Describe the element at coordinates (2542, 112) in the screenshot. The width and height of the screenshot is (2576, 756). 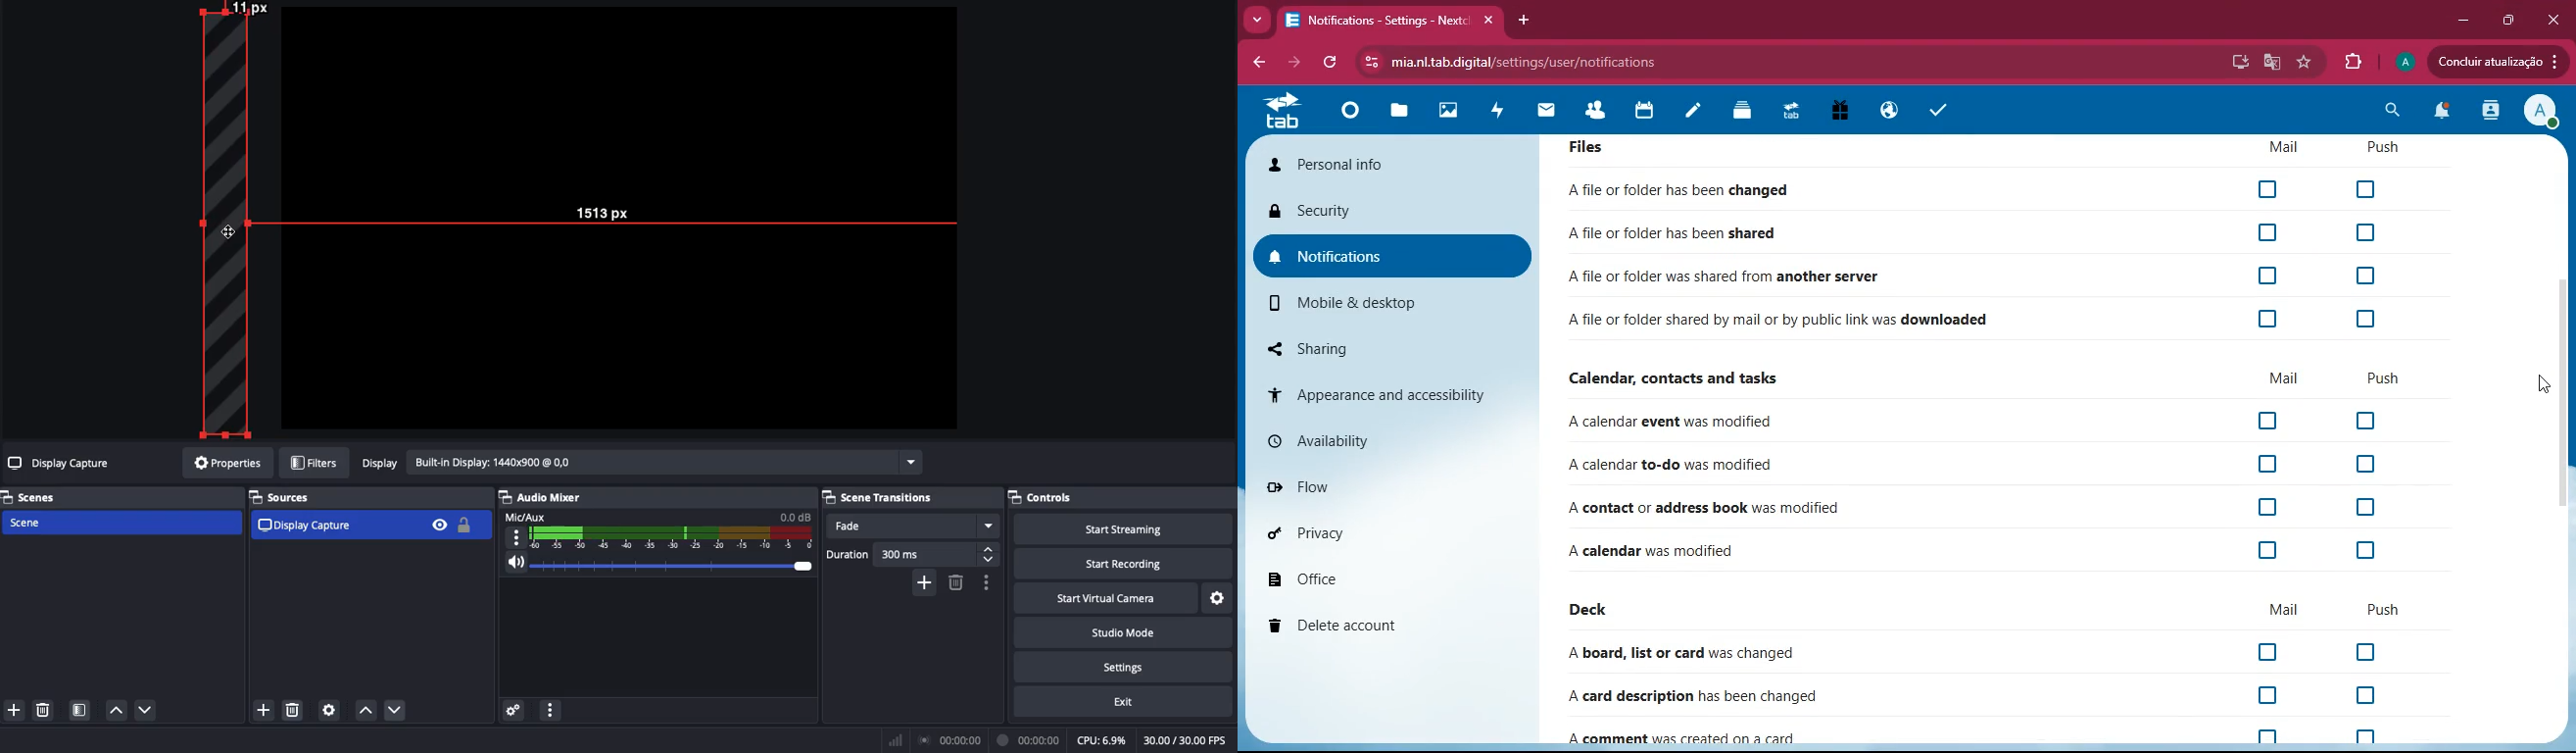
I see `View Profile` at that location.